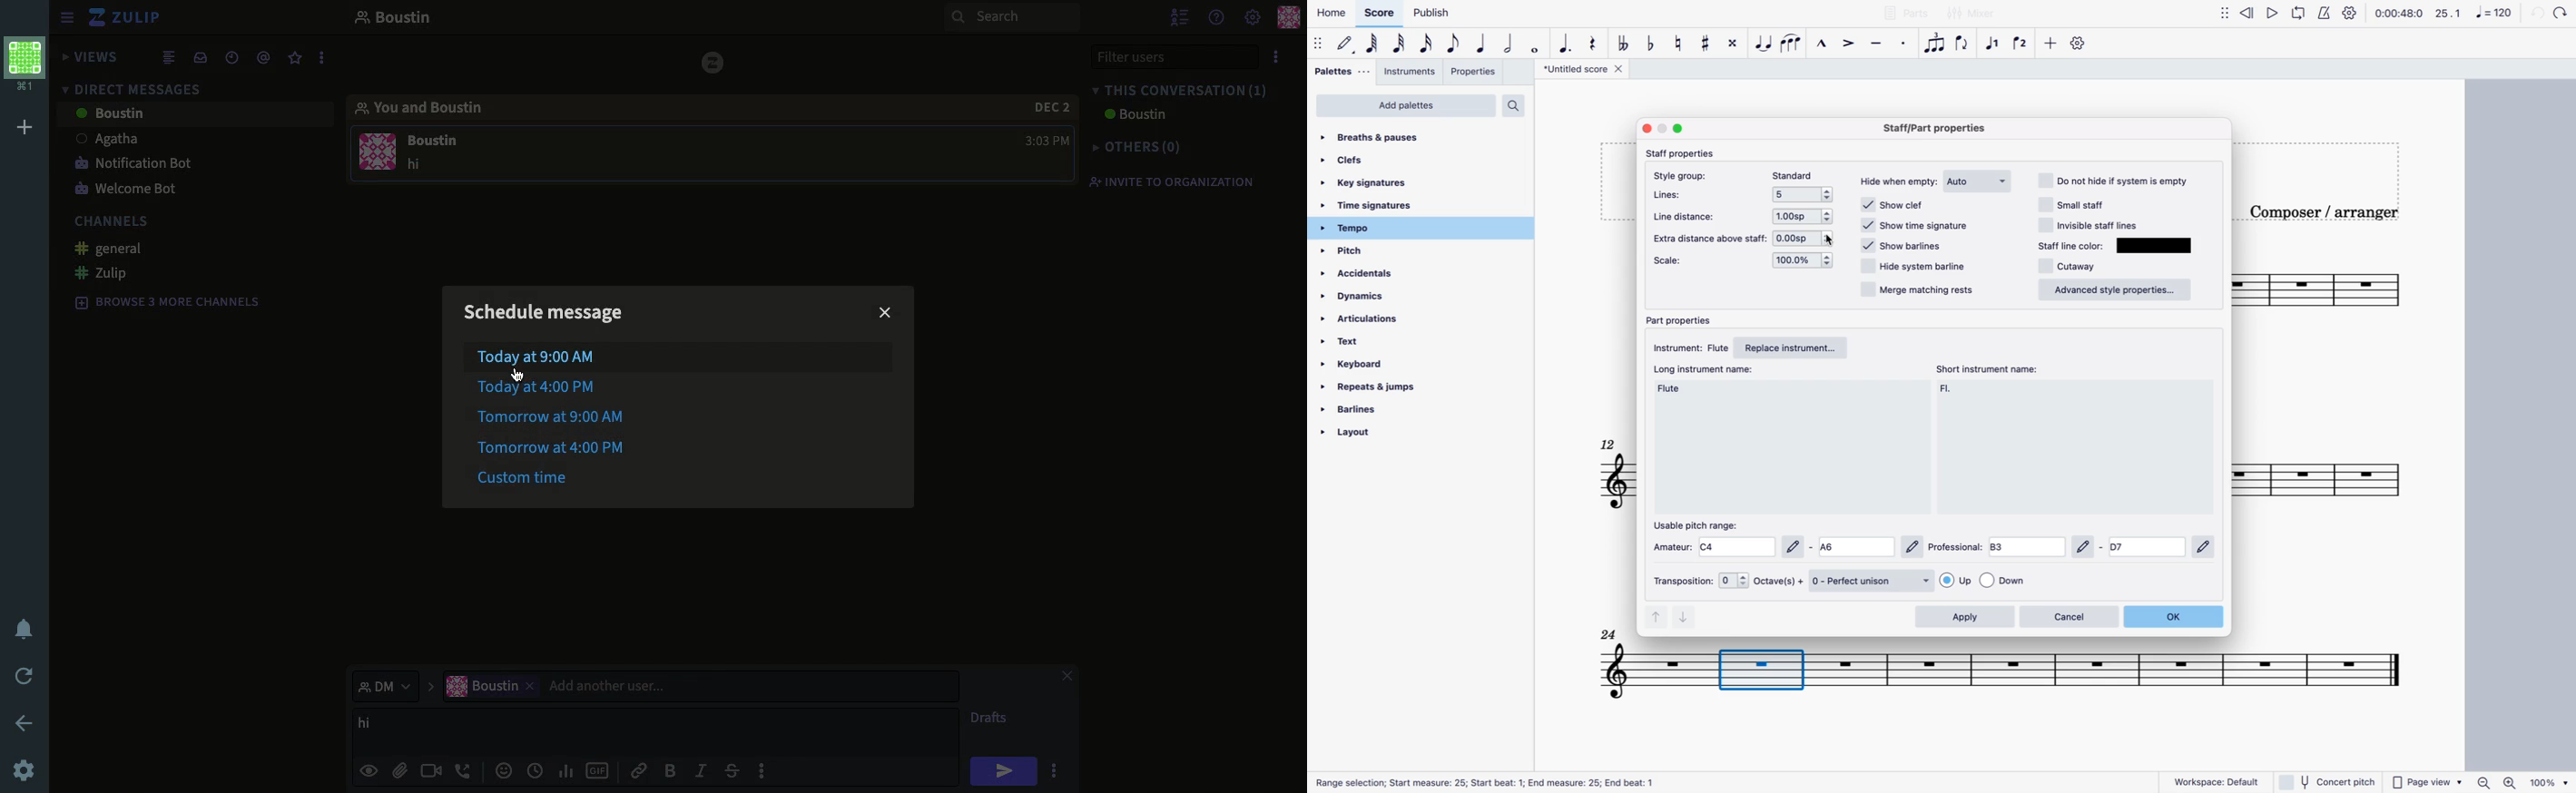 Image resolution: width=2576 pixels, height=812 pixels. I want to click on tomorrow at 9, so click(556, 416).